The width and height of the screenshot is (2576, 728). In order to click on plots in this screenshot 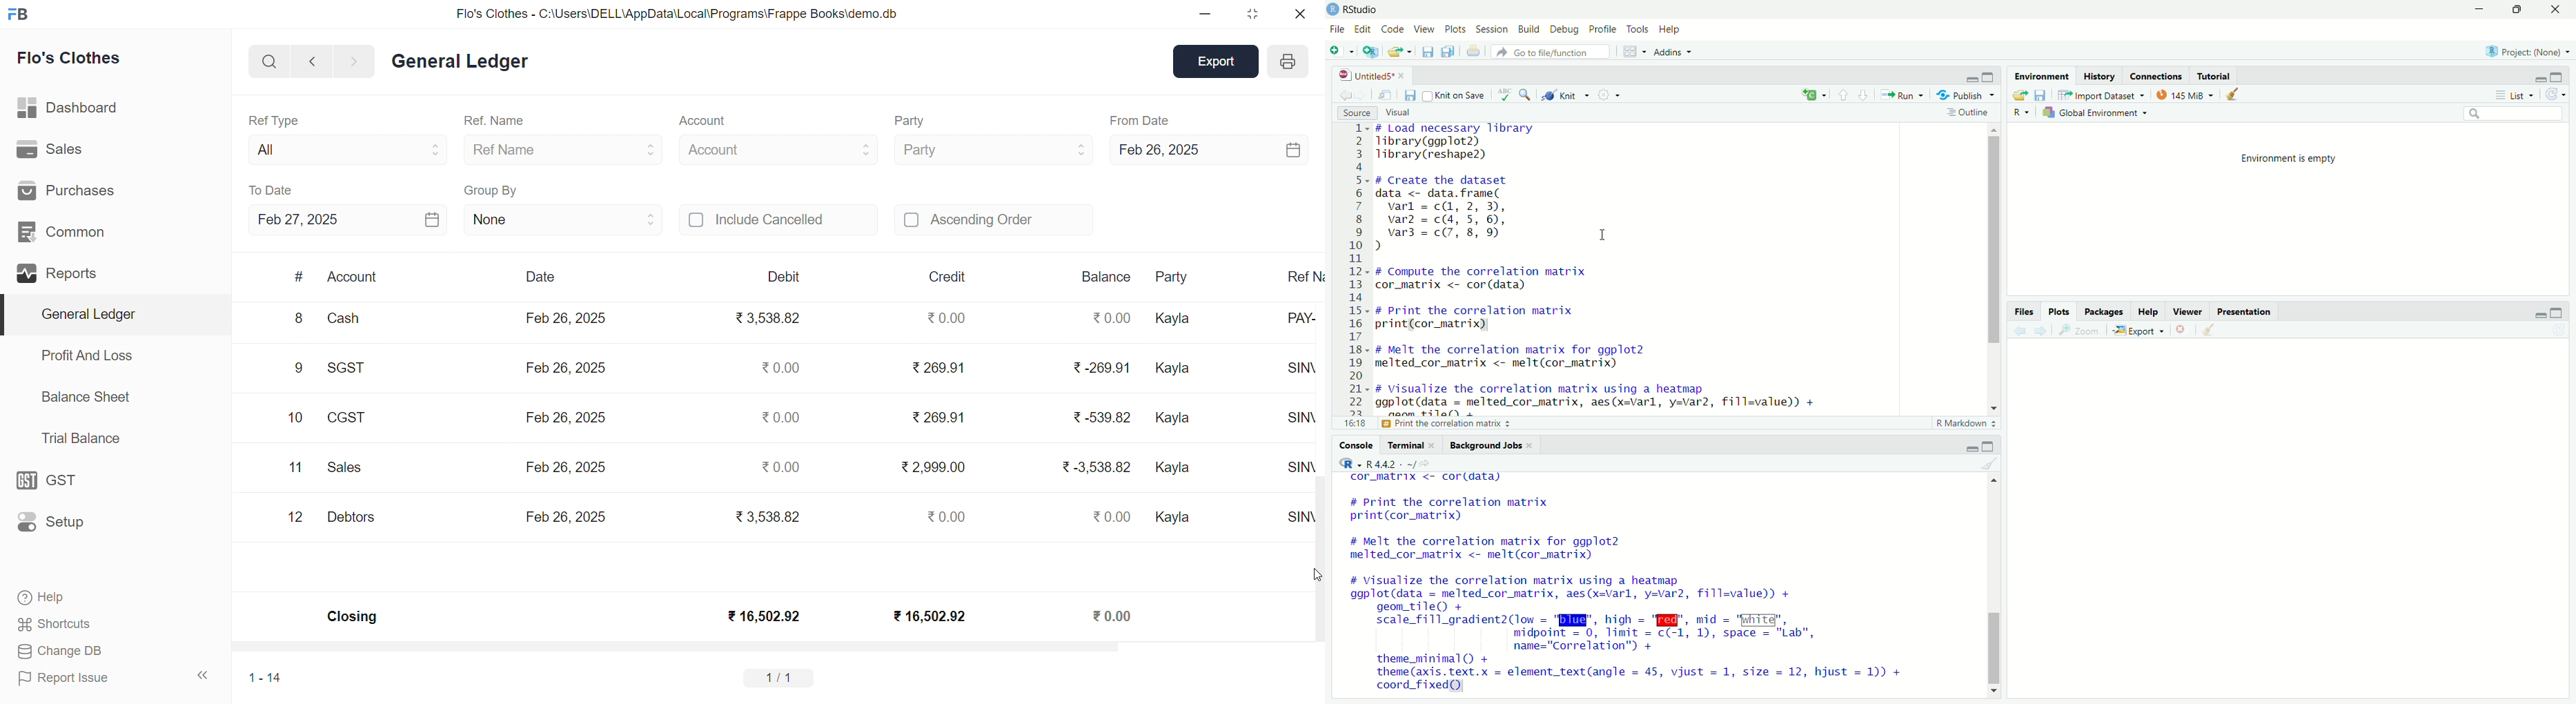, I will do `click(2059, 312)`.